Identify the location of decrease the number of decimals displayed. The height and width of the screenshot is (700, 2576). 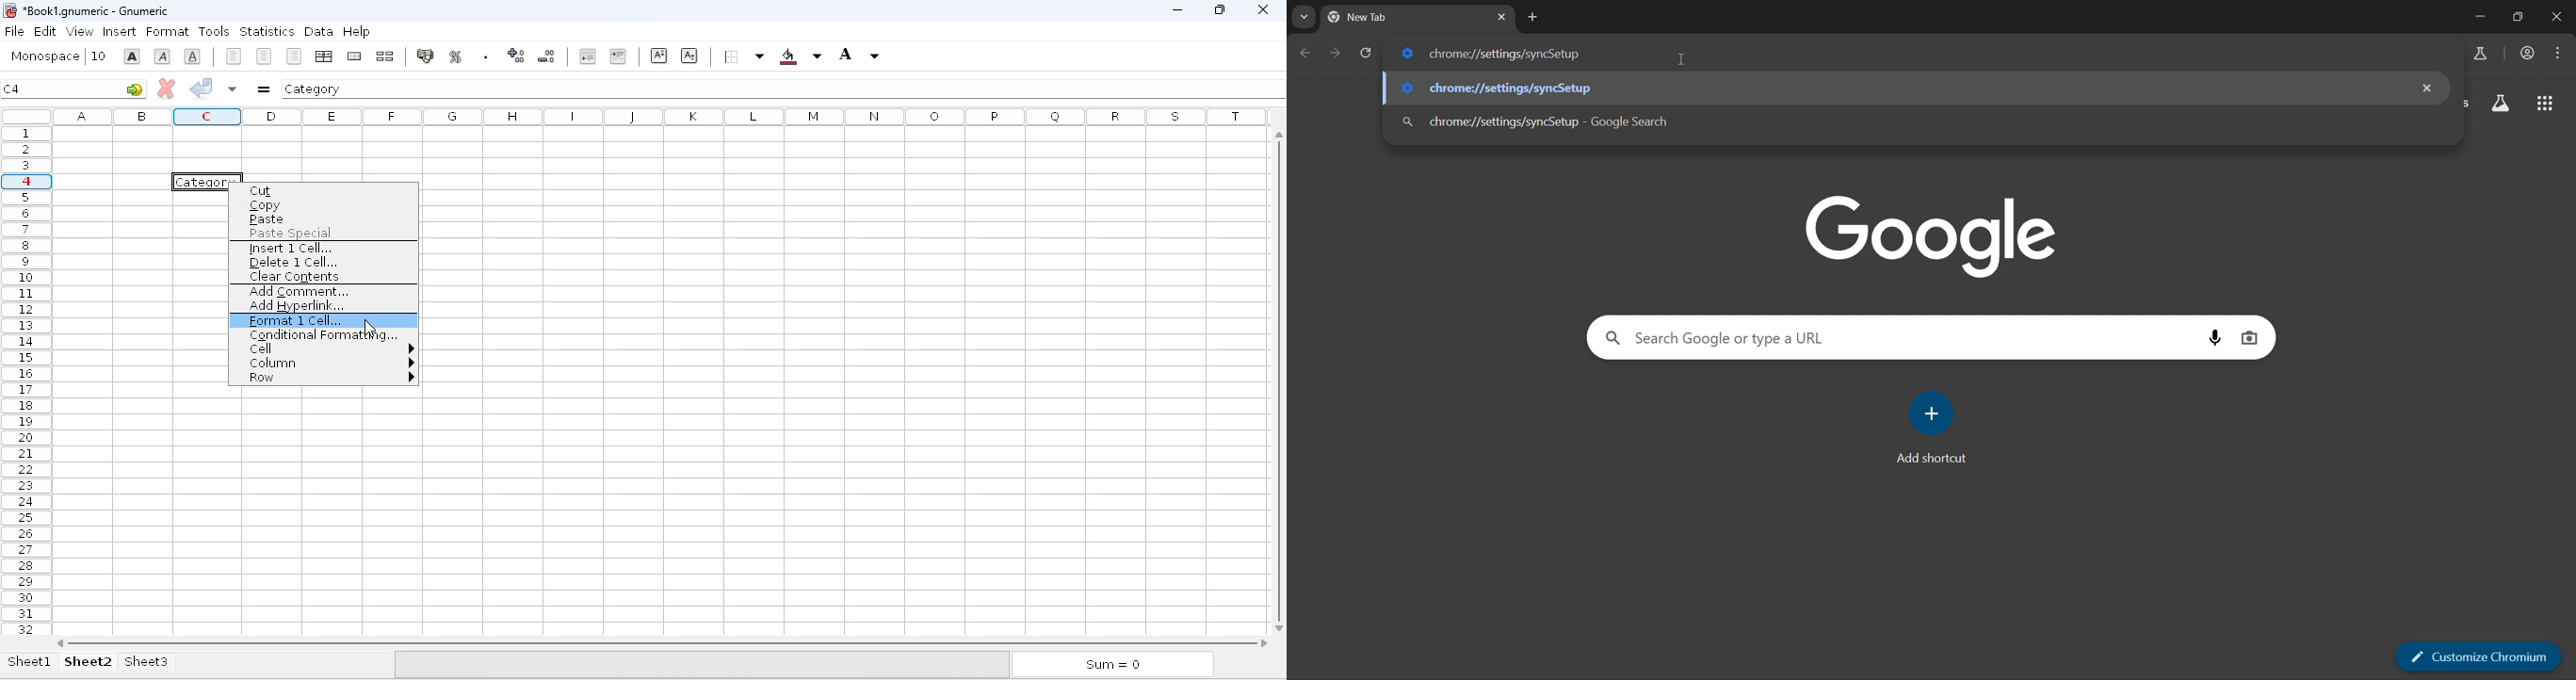
(547, 56).